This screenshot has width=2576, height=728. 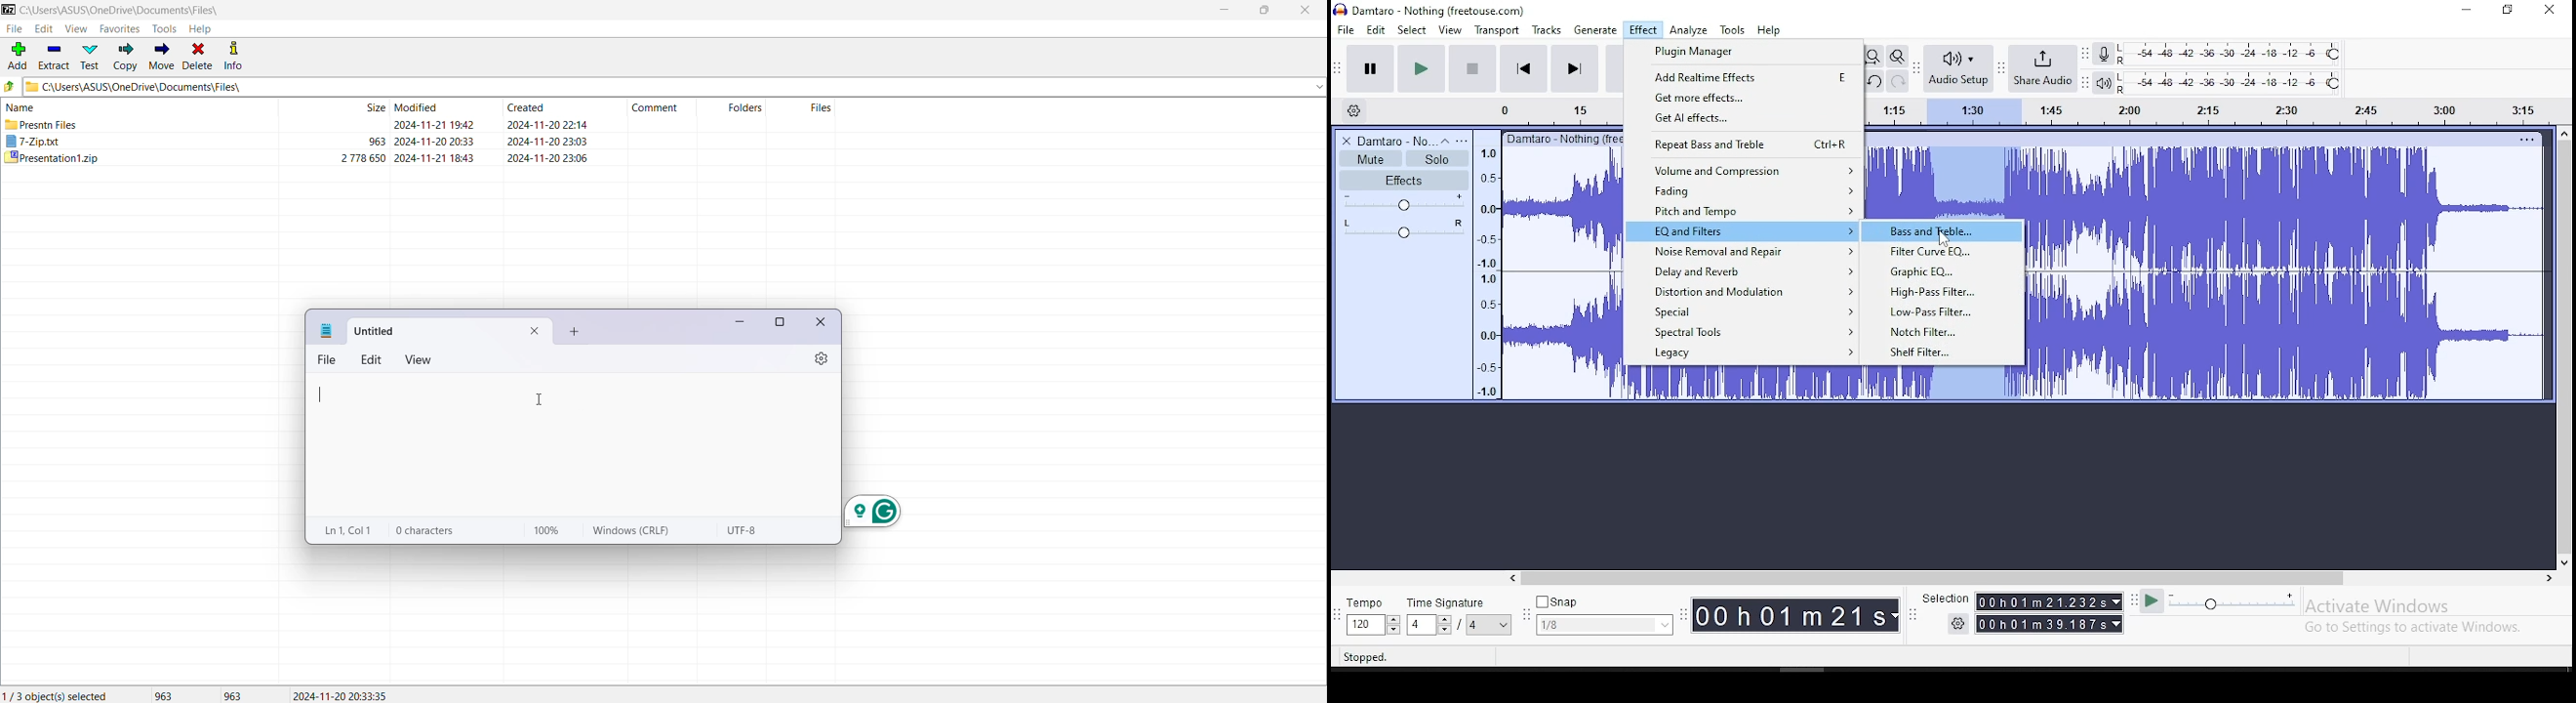 I want to click on shelf filter, so click(x=1944, y=353).